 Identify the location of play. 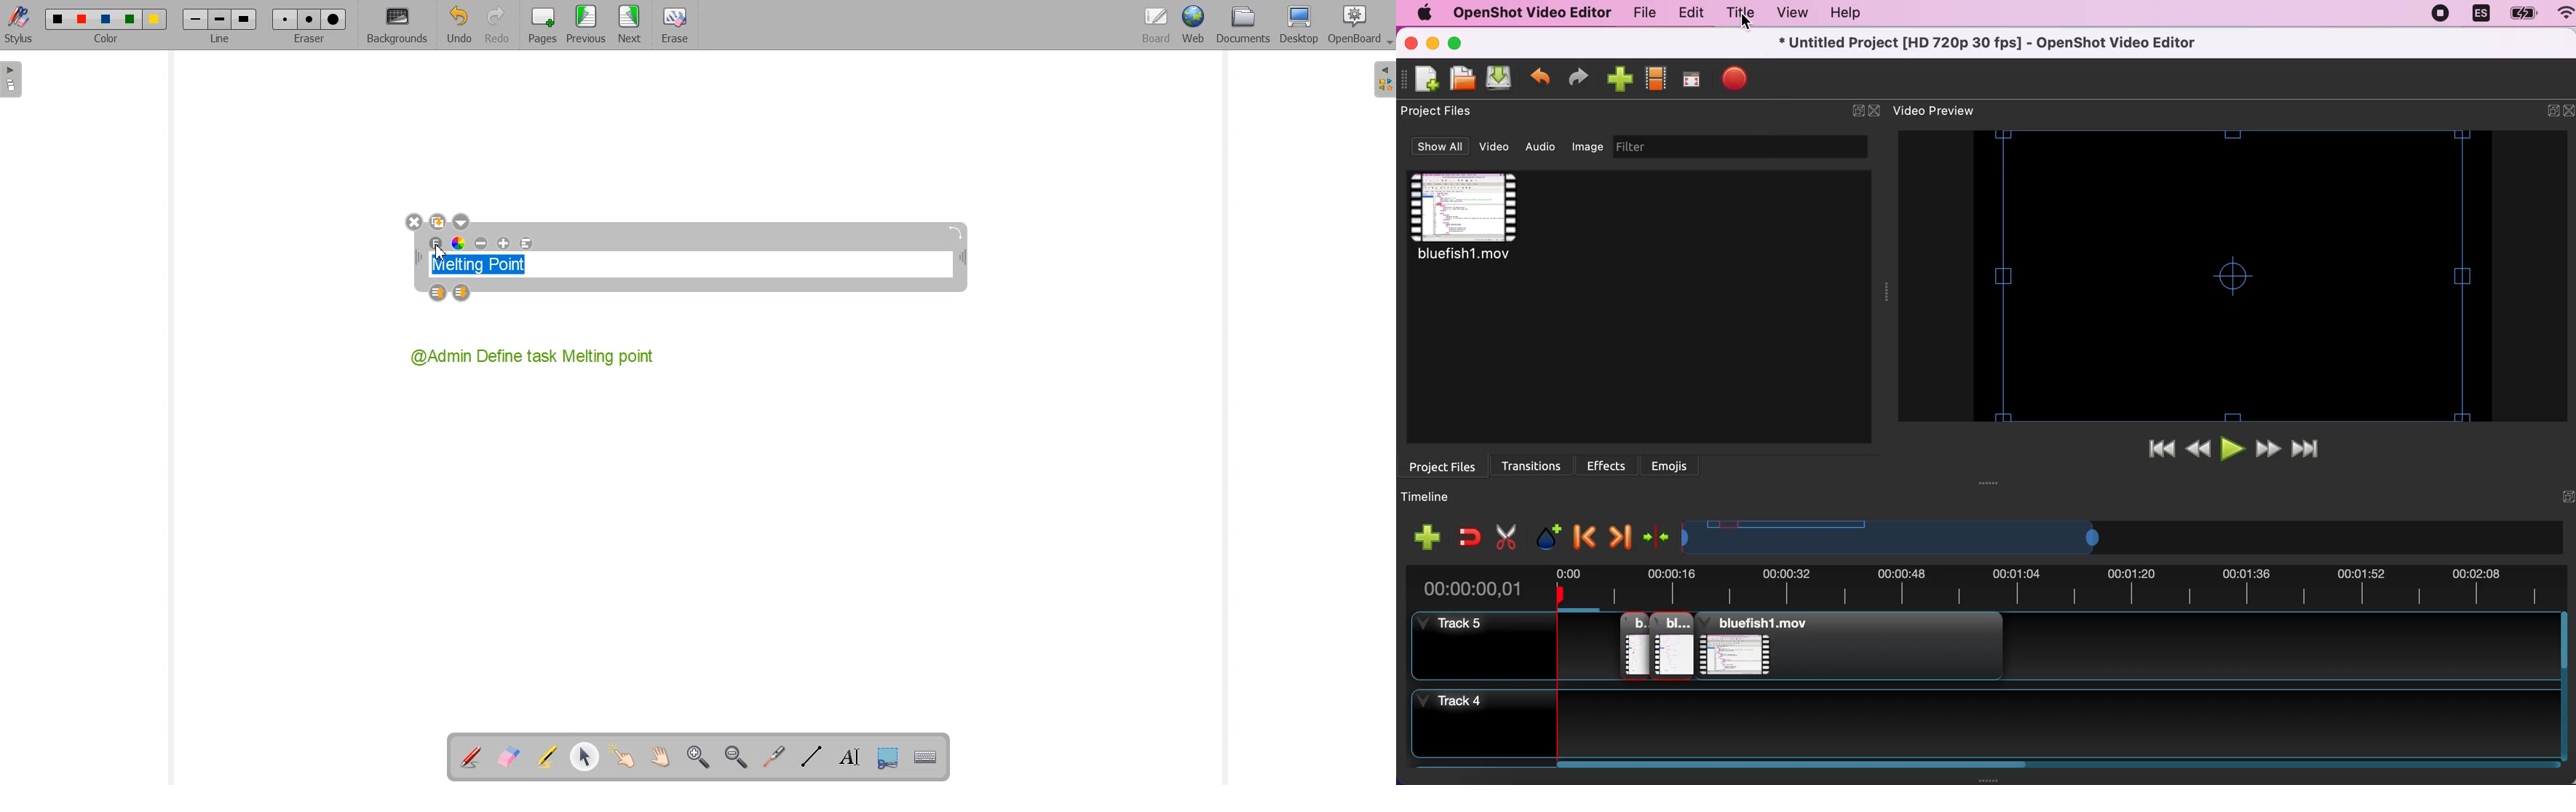
(2234, 451).